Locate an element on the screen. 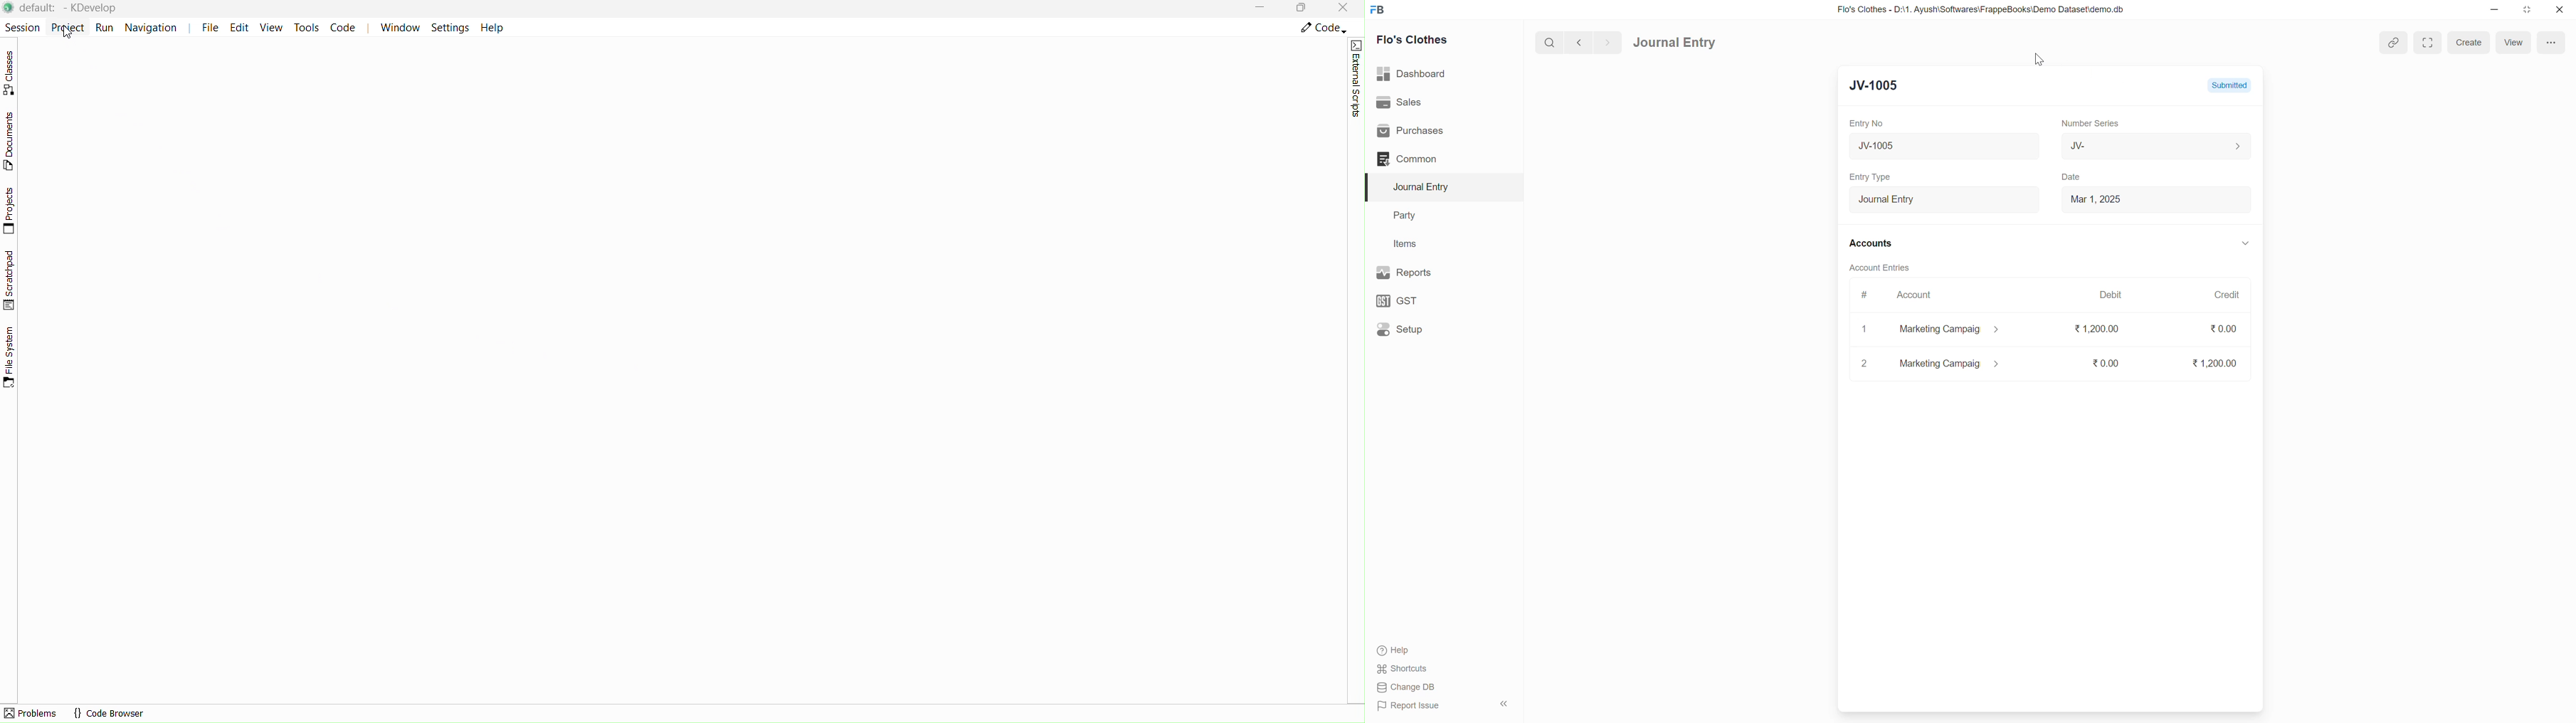 This screenshot has width=2576, height=728. 1,200.00 is located at coordinates (2214, 363).